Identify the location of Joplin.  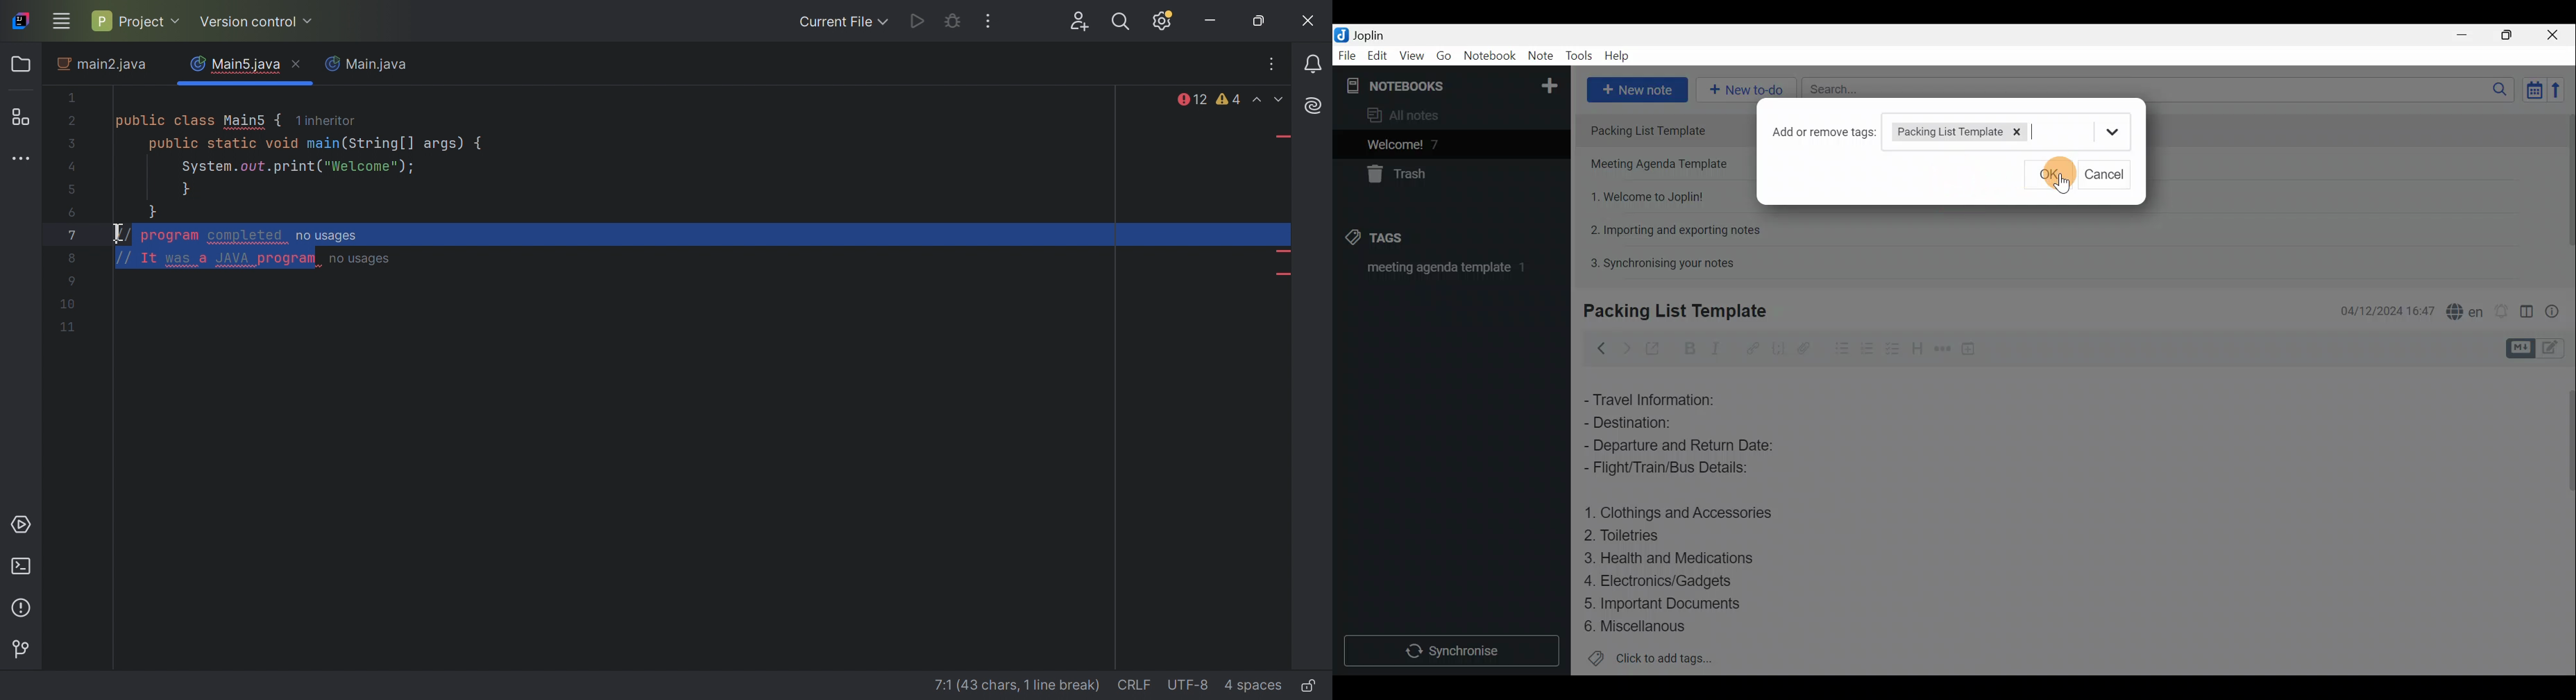
(1363, 34).